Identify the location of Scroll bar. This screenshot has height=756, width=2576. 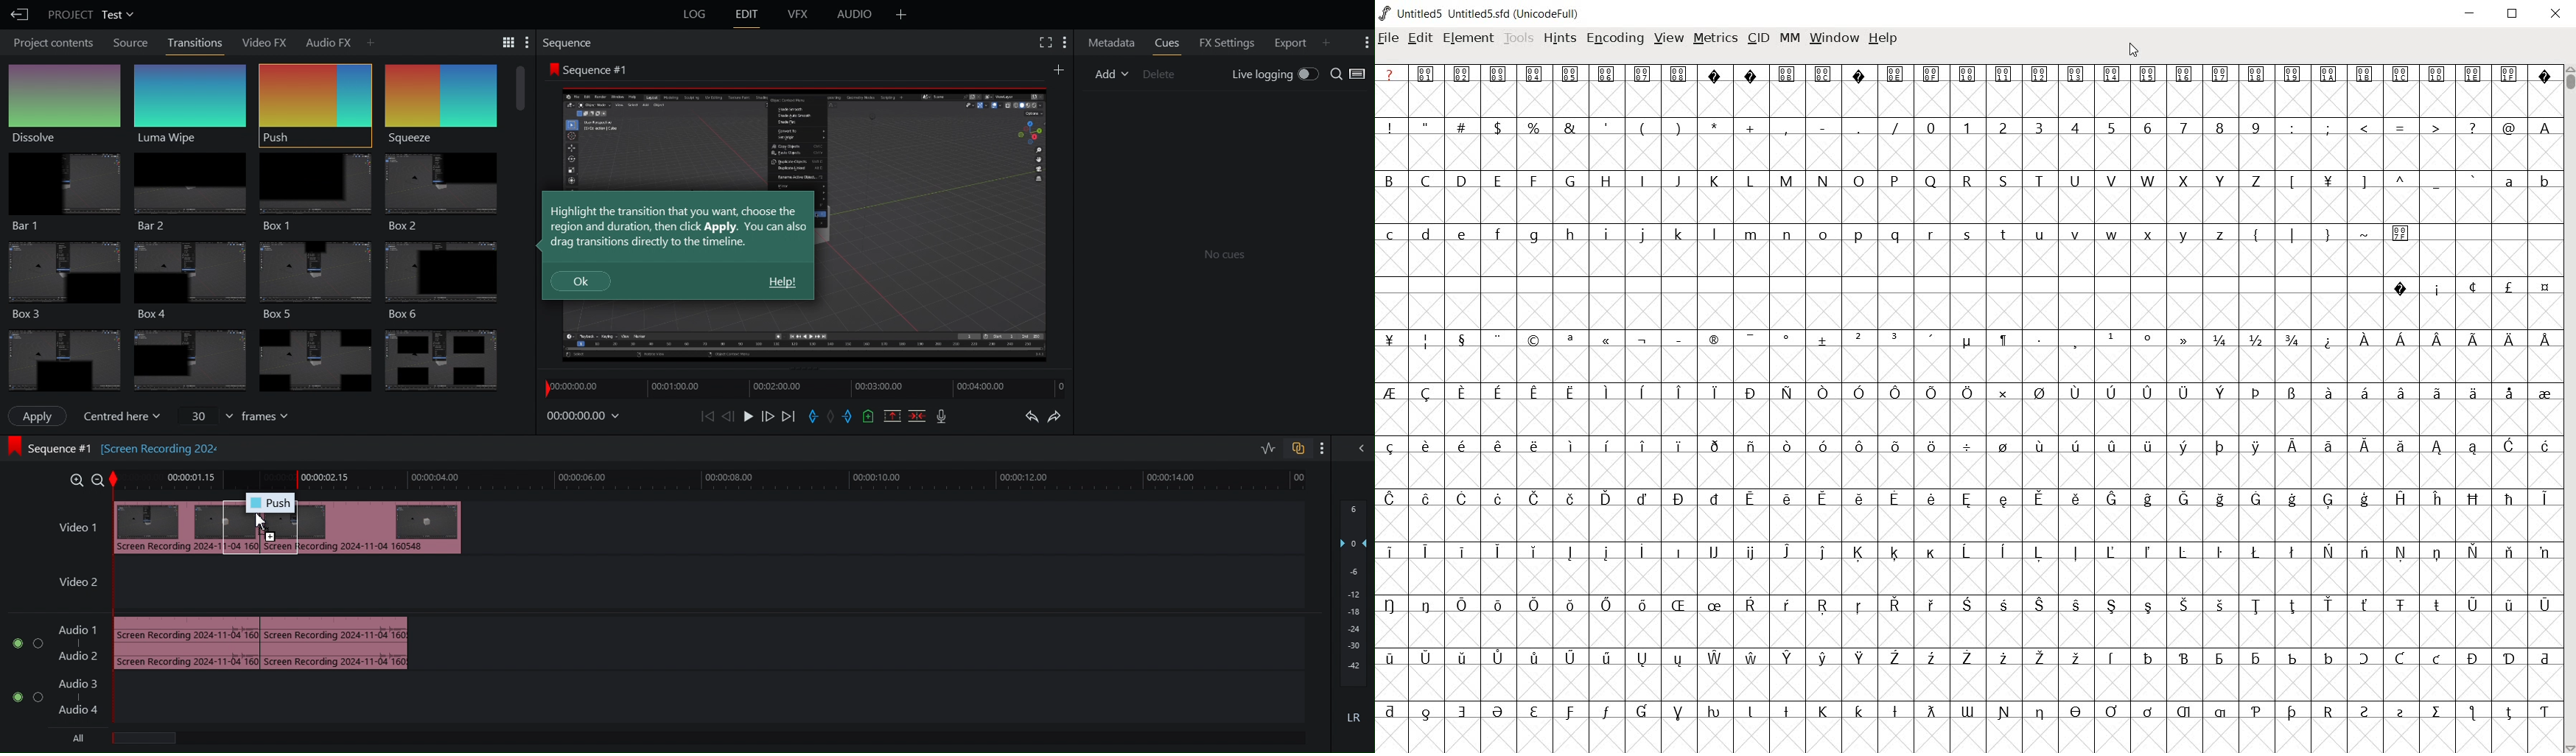
(521, 89).